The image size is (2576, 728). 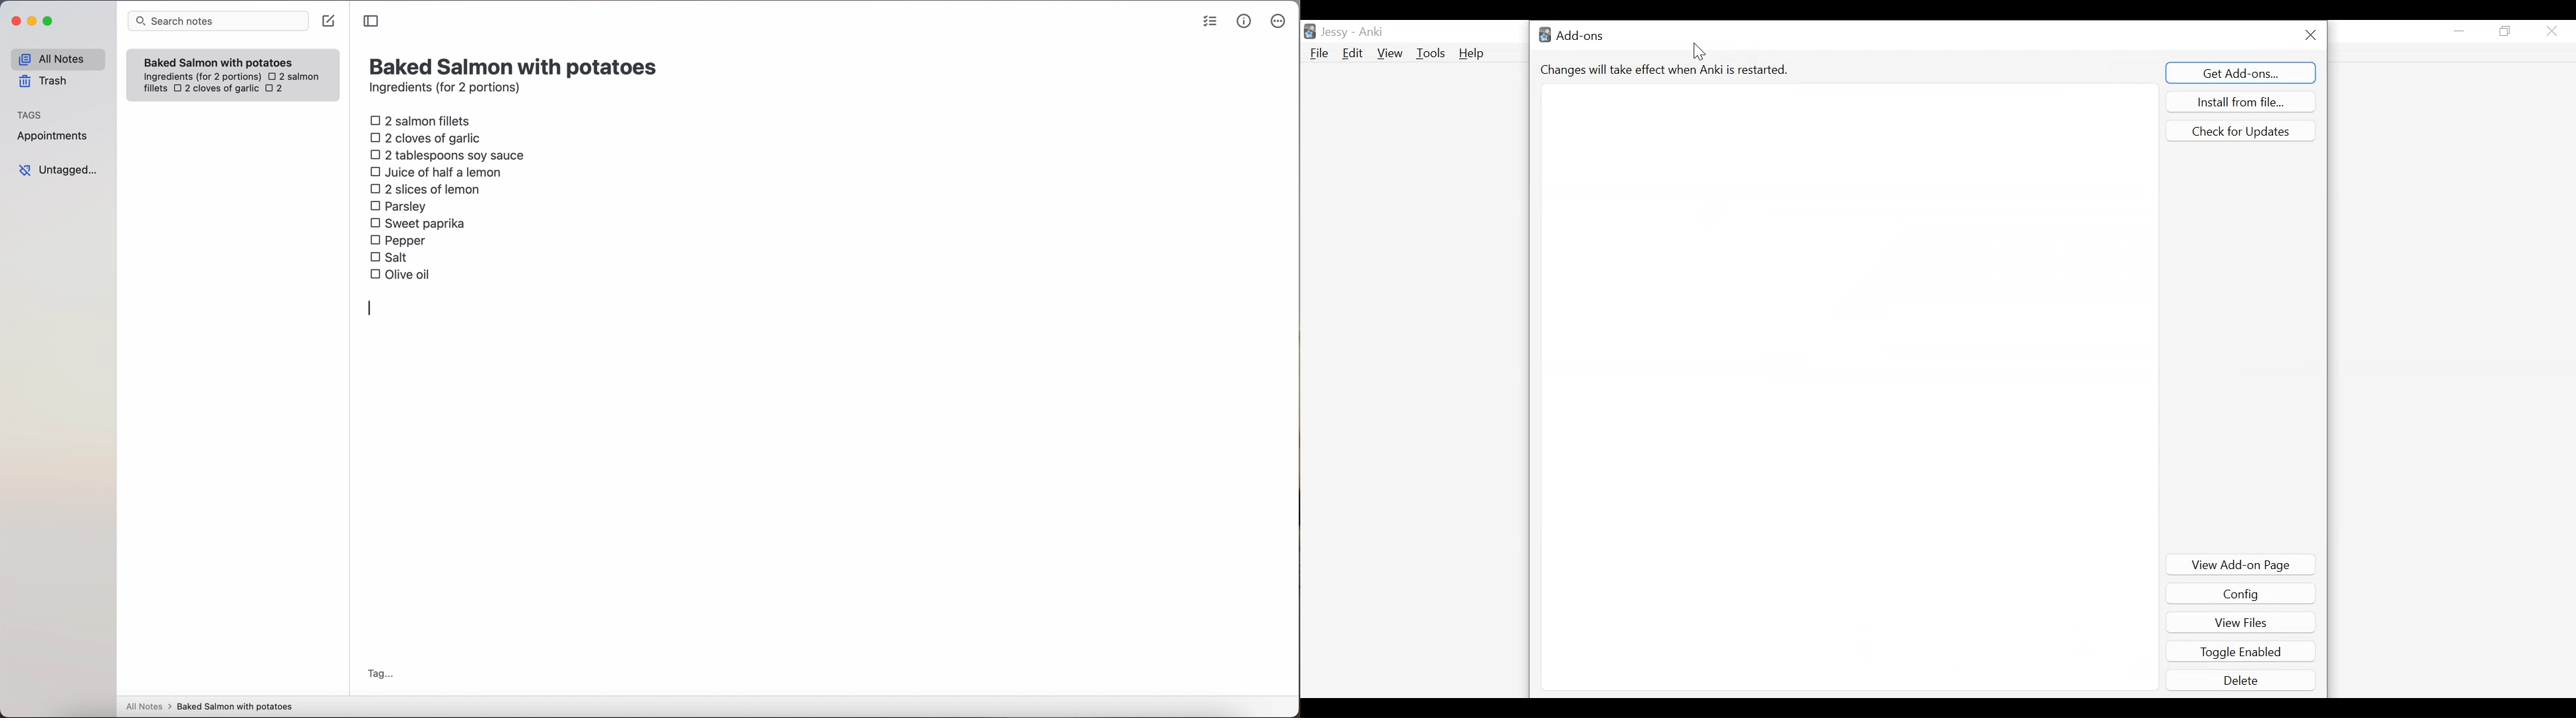 What do you see at coordinates (200, 77) in the screenshot?
I see `ingredientes (for 2 portions)` at bounding box center [200, 77].